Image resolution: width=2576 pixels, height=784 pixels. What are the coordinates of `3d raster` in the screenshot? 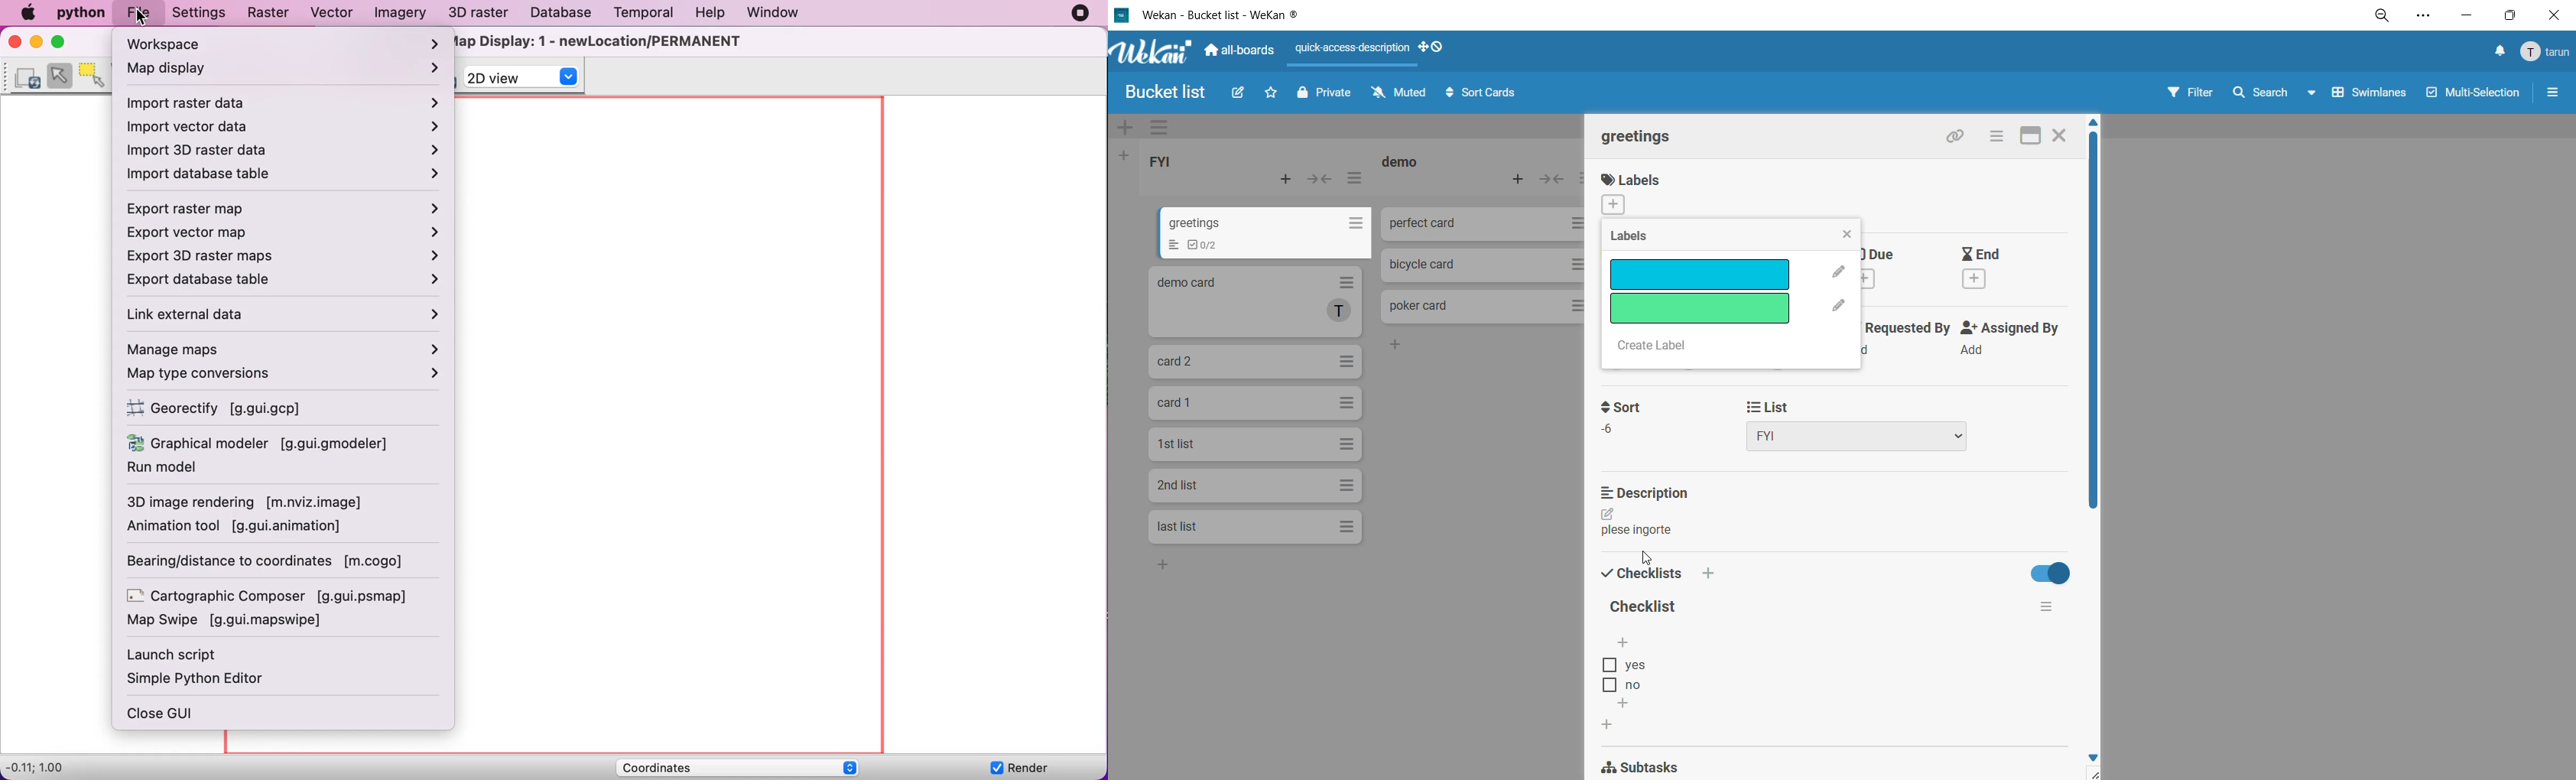 It's located at (480, 13).